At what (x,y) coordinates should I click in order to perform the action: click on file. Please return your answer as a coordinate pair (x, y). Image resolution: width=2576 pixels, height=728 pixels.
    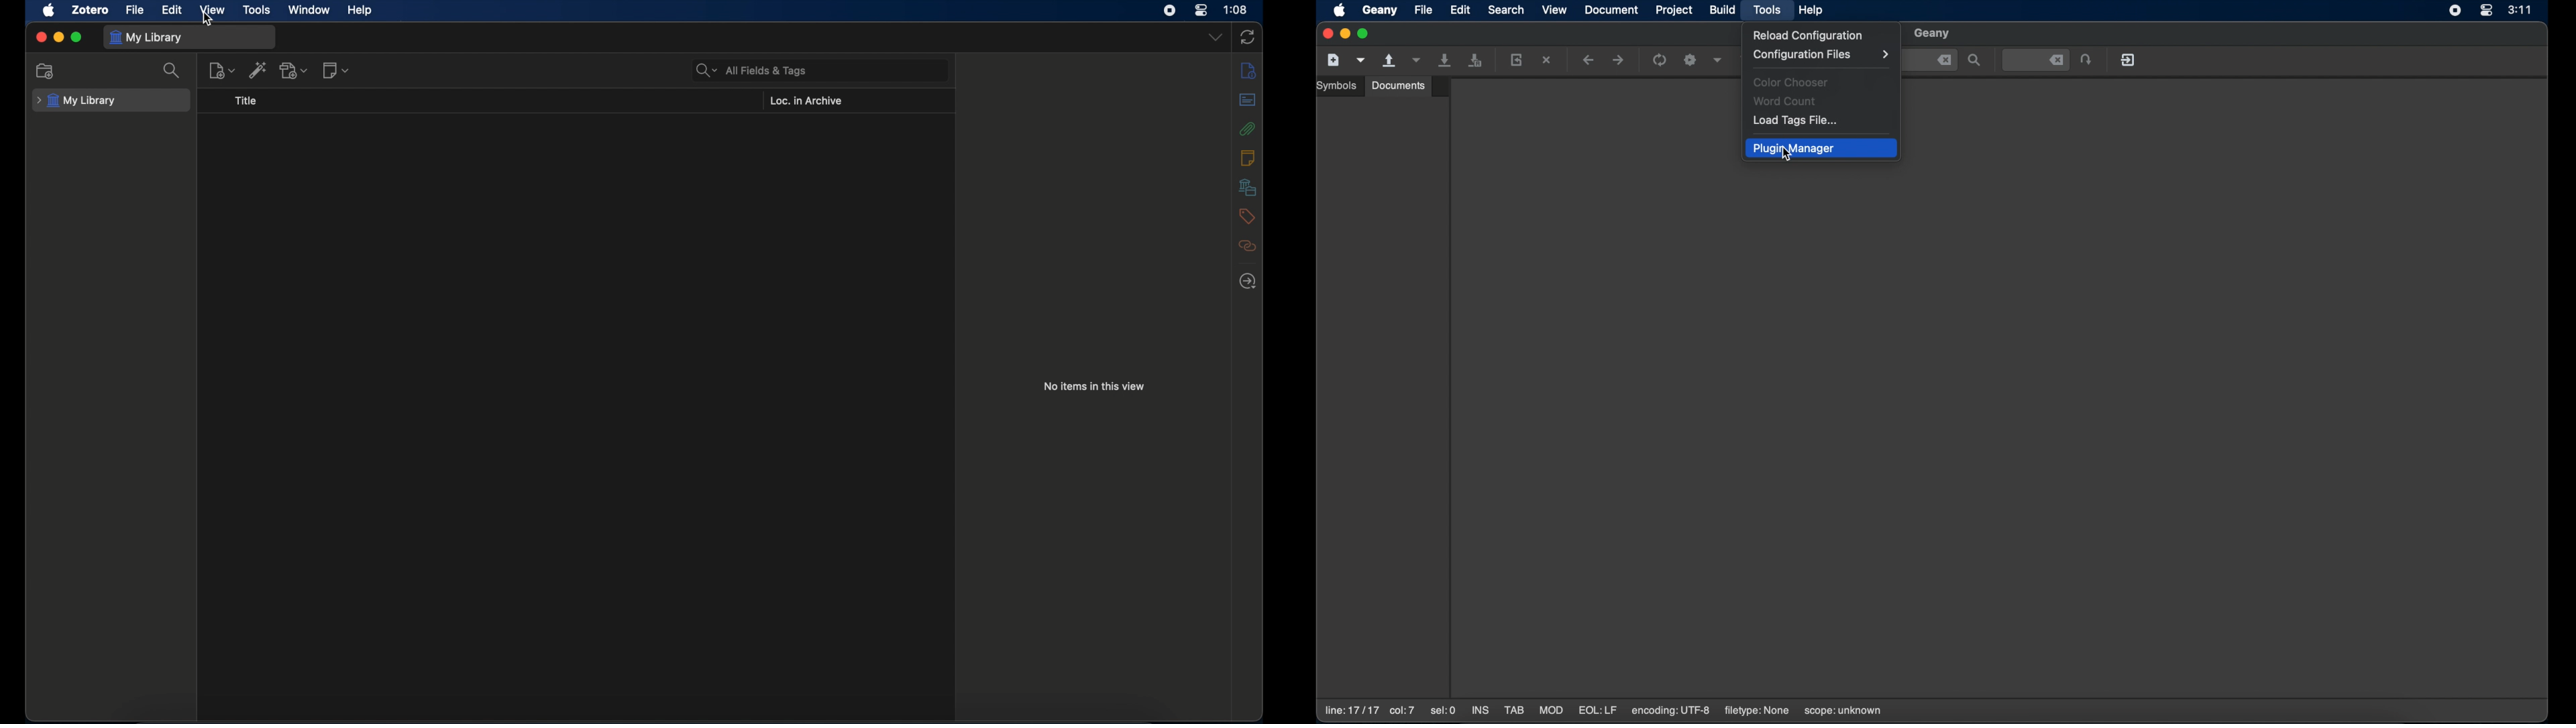
    Looking at the image, I should click on (136, 10).